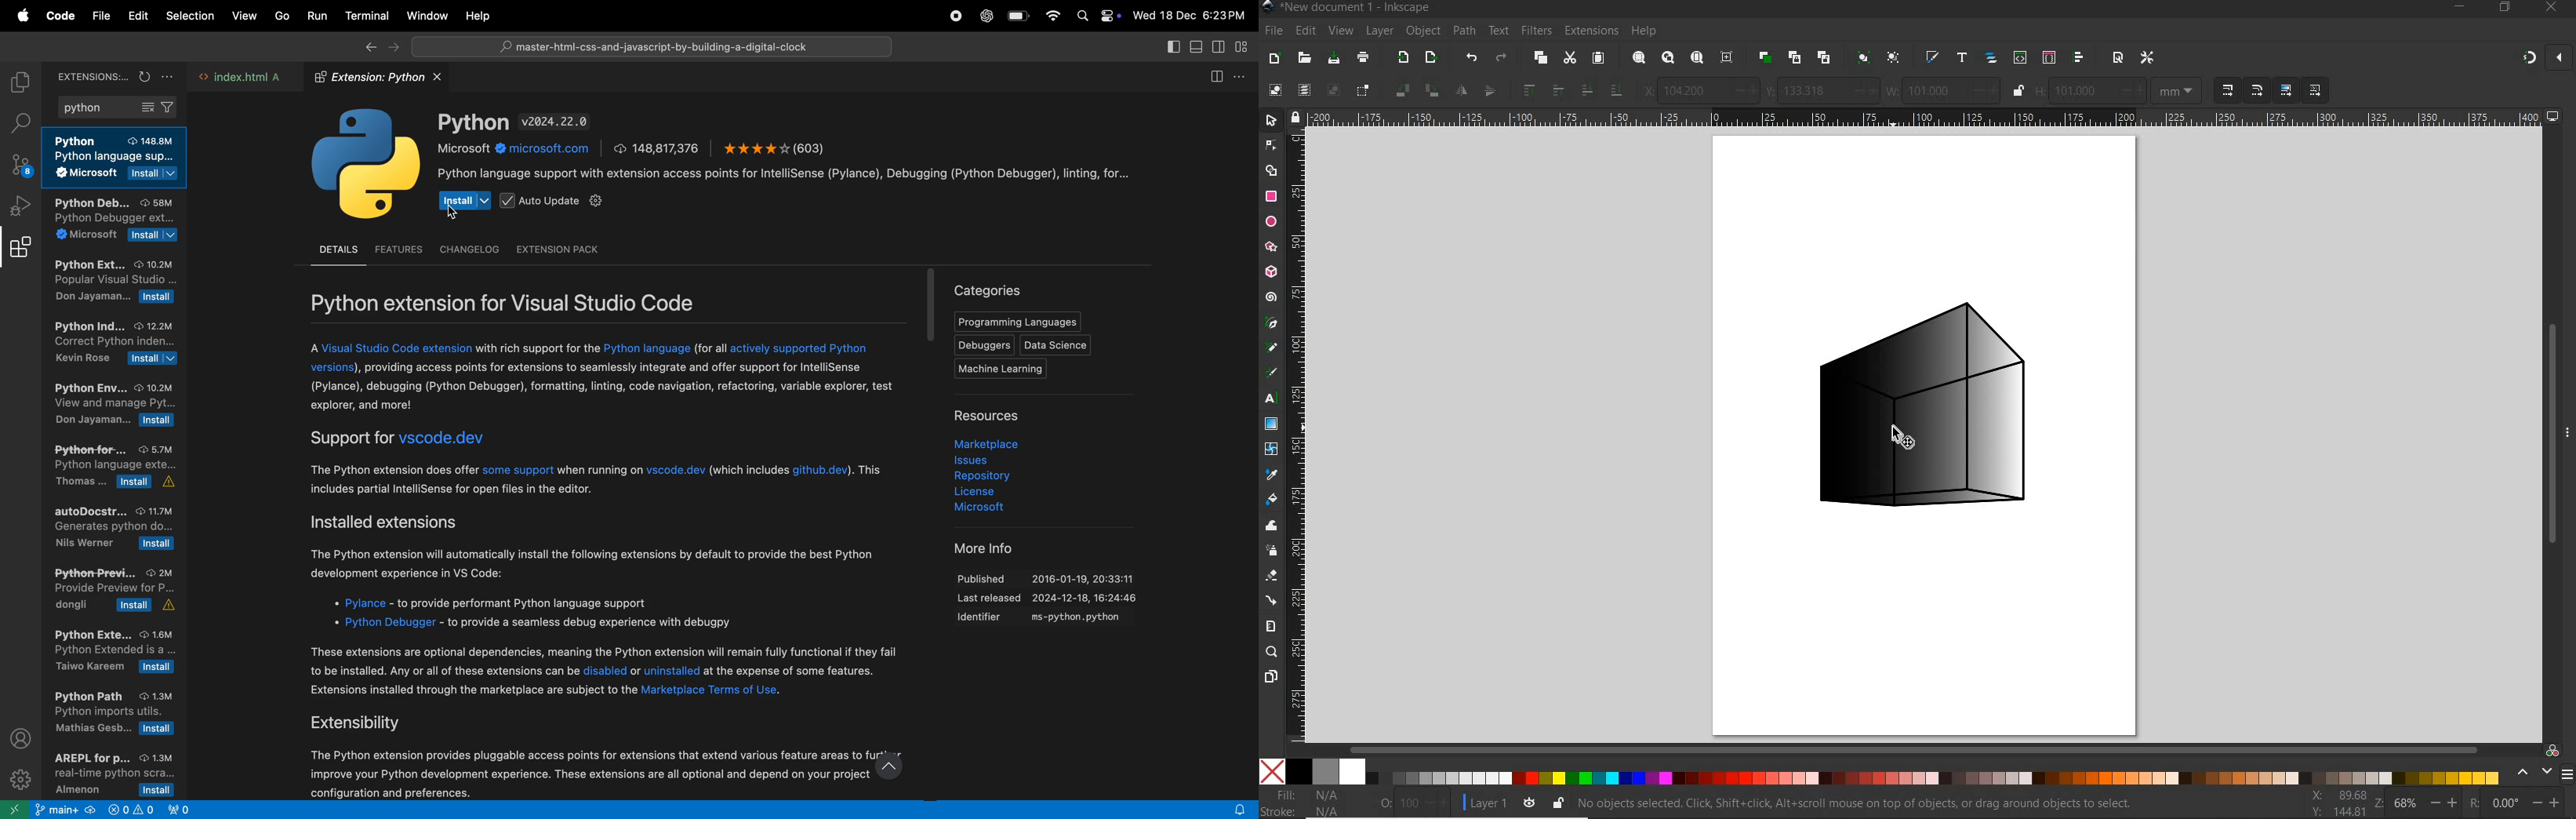 The width and height of the screenshot is (2576, 840). I want to click on UNDO, so click(1470, 57).